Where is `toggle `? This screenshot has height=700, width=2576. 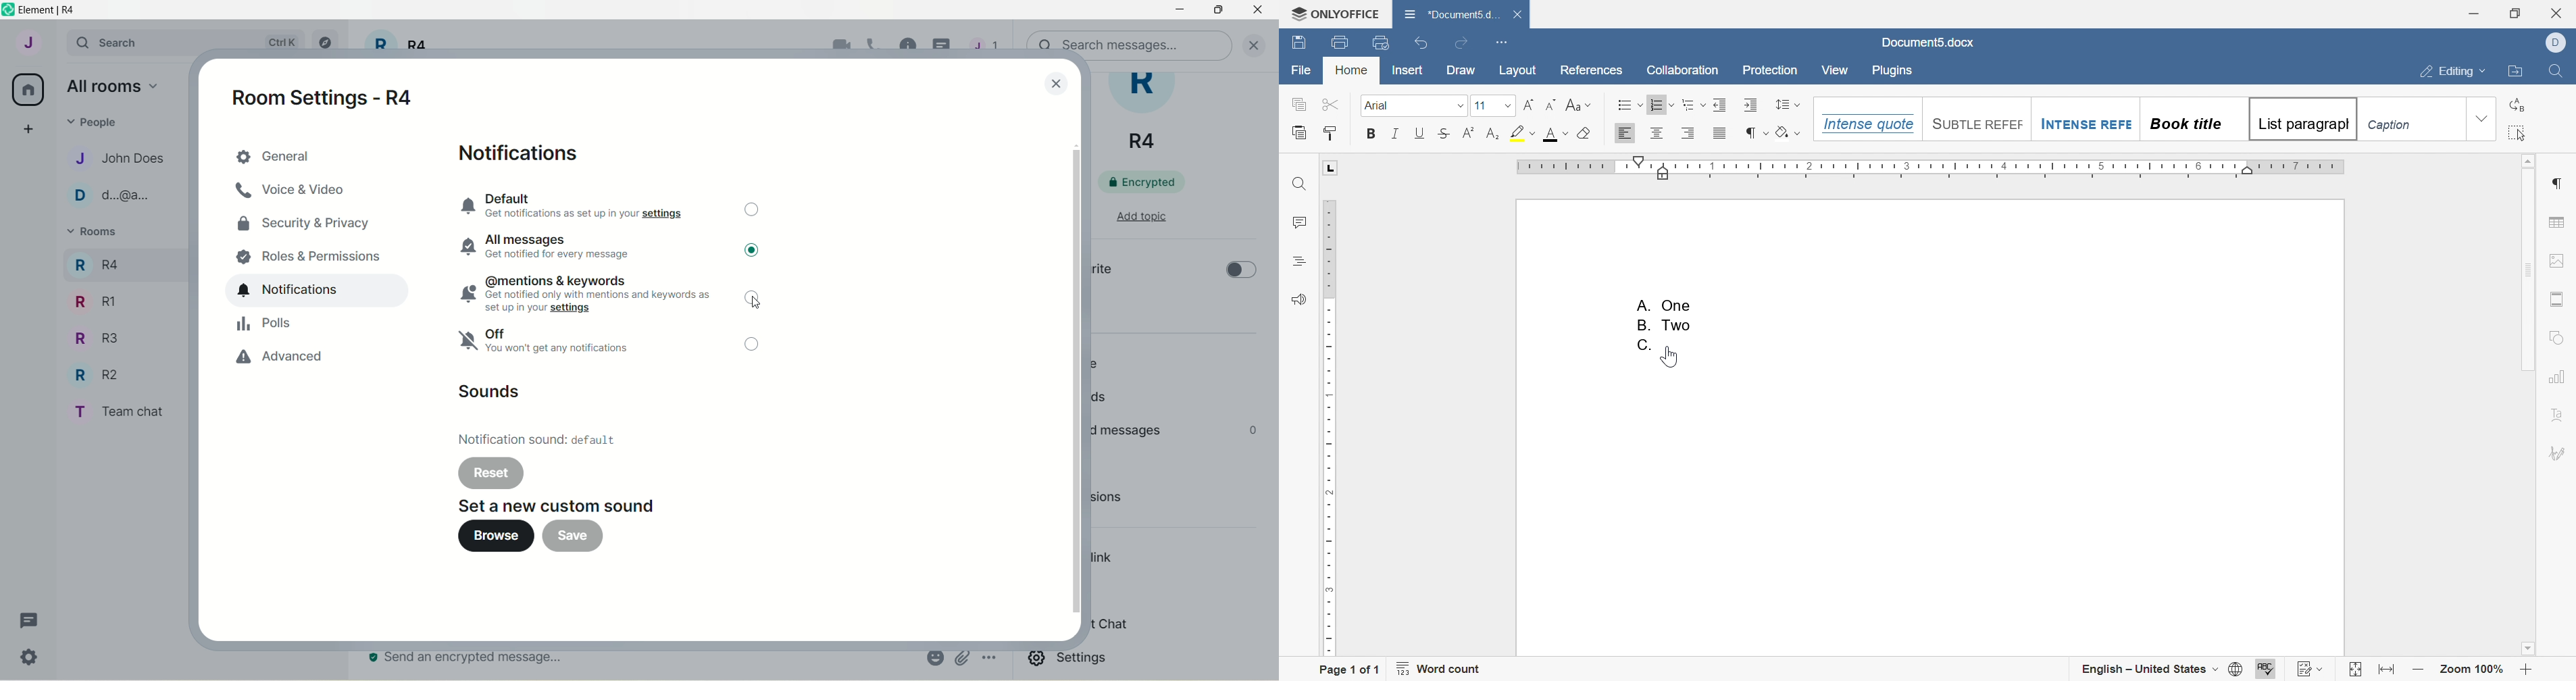
toggle  is located at coordinates (752, 298).